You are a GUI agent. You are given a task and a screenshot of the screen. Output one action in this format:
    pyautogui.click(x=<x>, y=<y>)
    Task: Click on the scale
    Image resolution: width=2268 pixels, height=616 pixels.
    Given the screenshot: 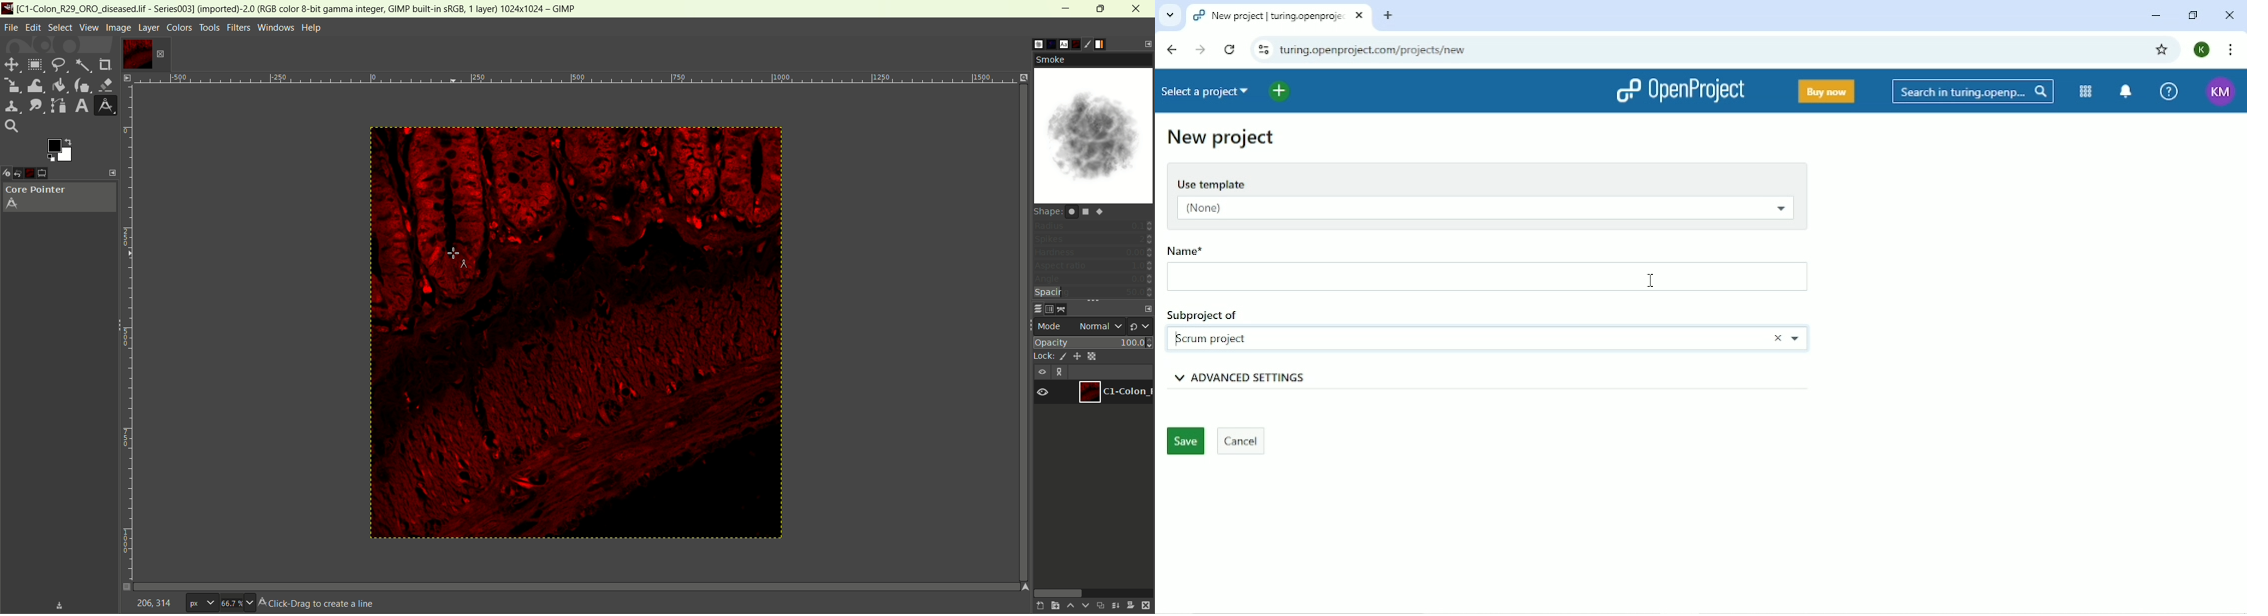 What is the action you would take?
    pyautogui.click(x=10, y=84)
    